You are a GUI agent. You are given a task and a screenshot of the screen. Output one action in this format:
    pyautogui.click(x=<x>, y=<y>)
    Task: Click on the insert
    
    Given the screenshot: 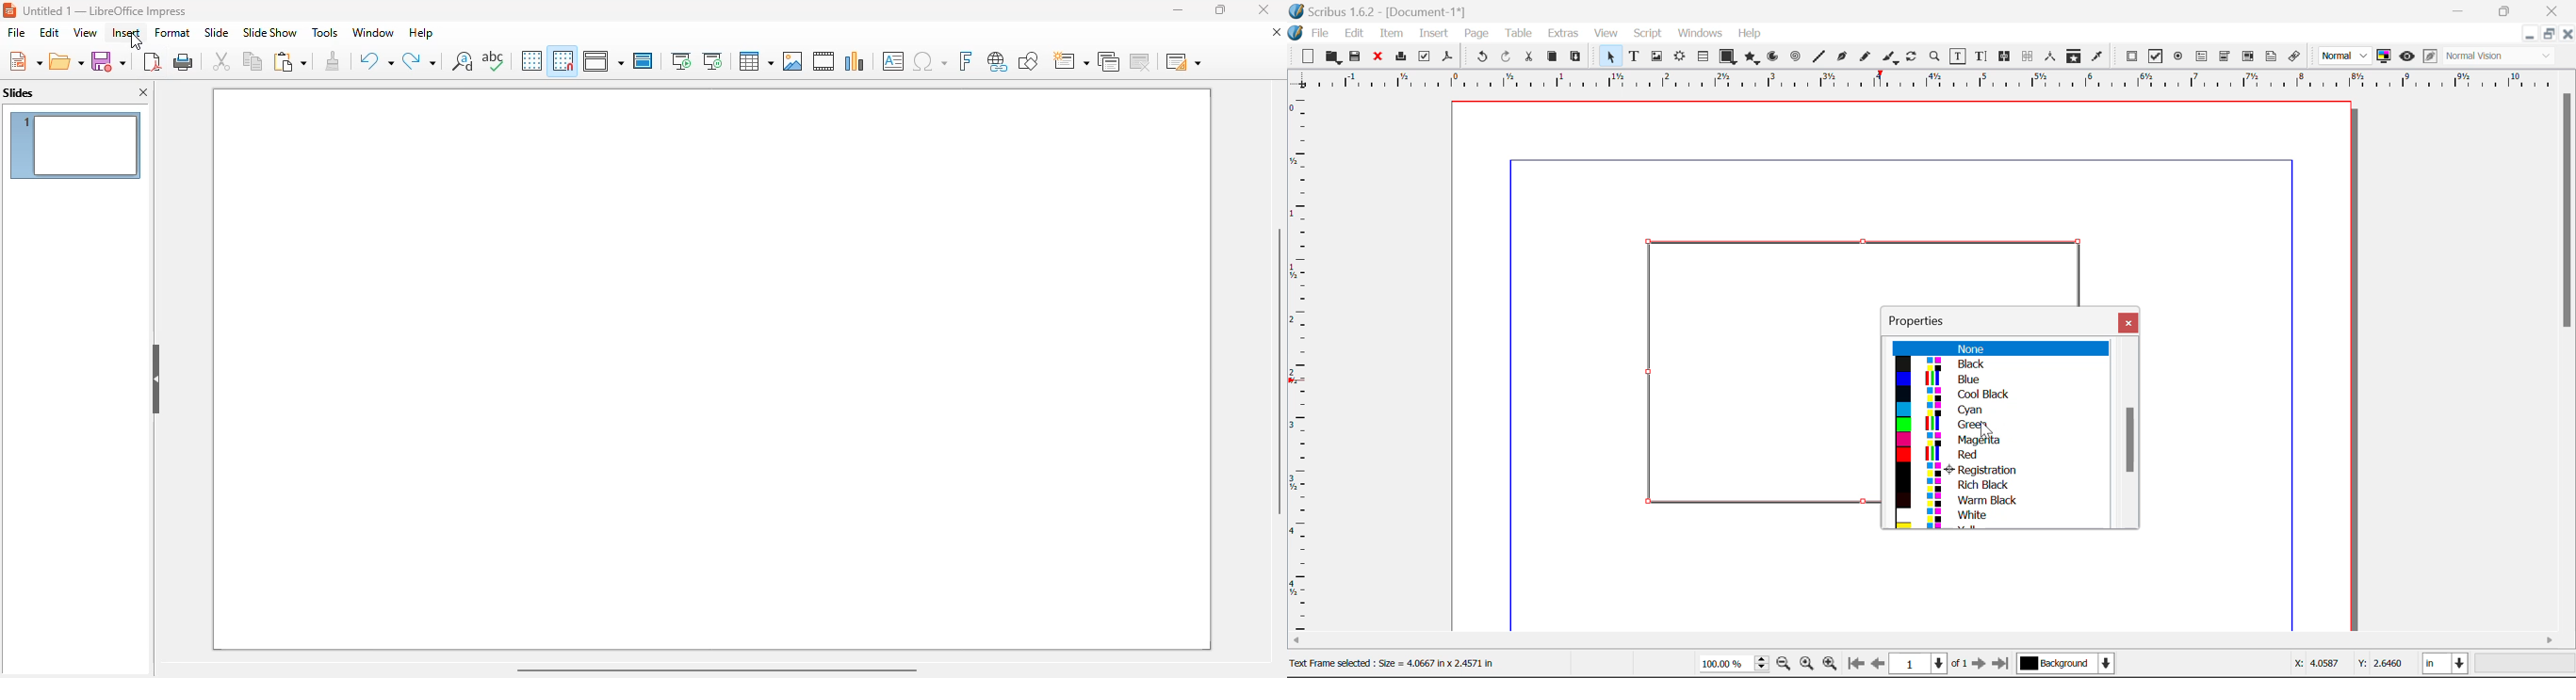 What is the action you would take?
    pyautogui.click(x=126, y=33)
    